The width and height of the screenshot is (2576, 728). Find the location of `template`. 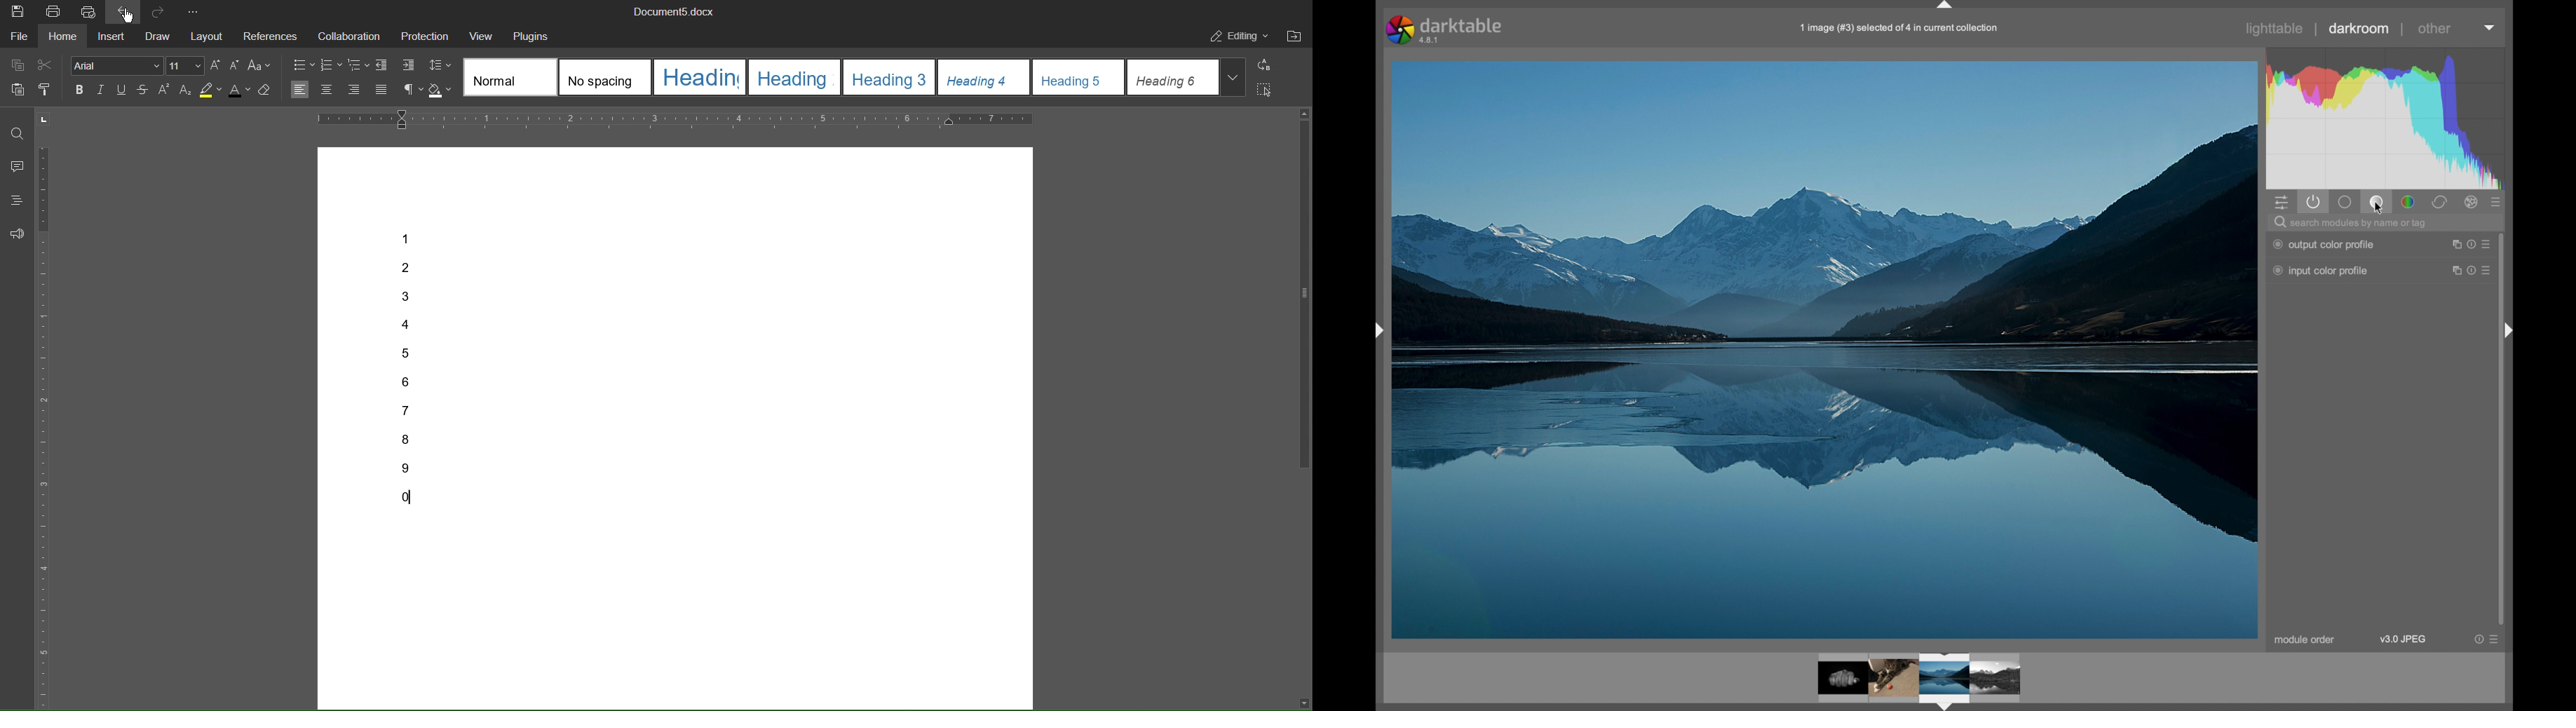

template is located at coordinates (605, 77).